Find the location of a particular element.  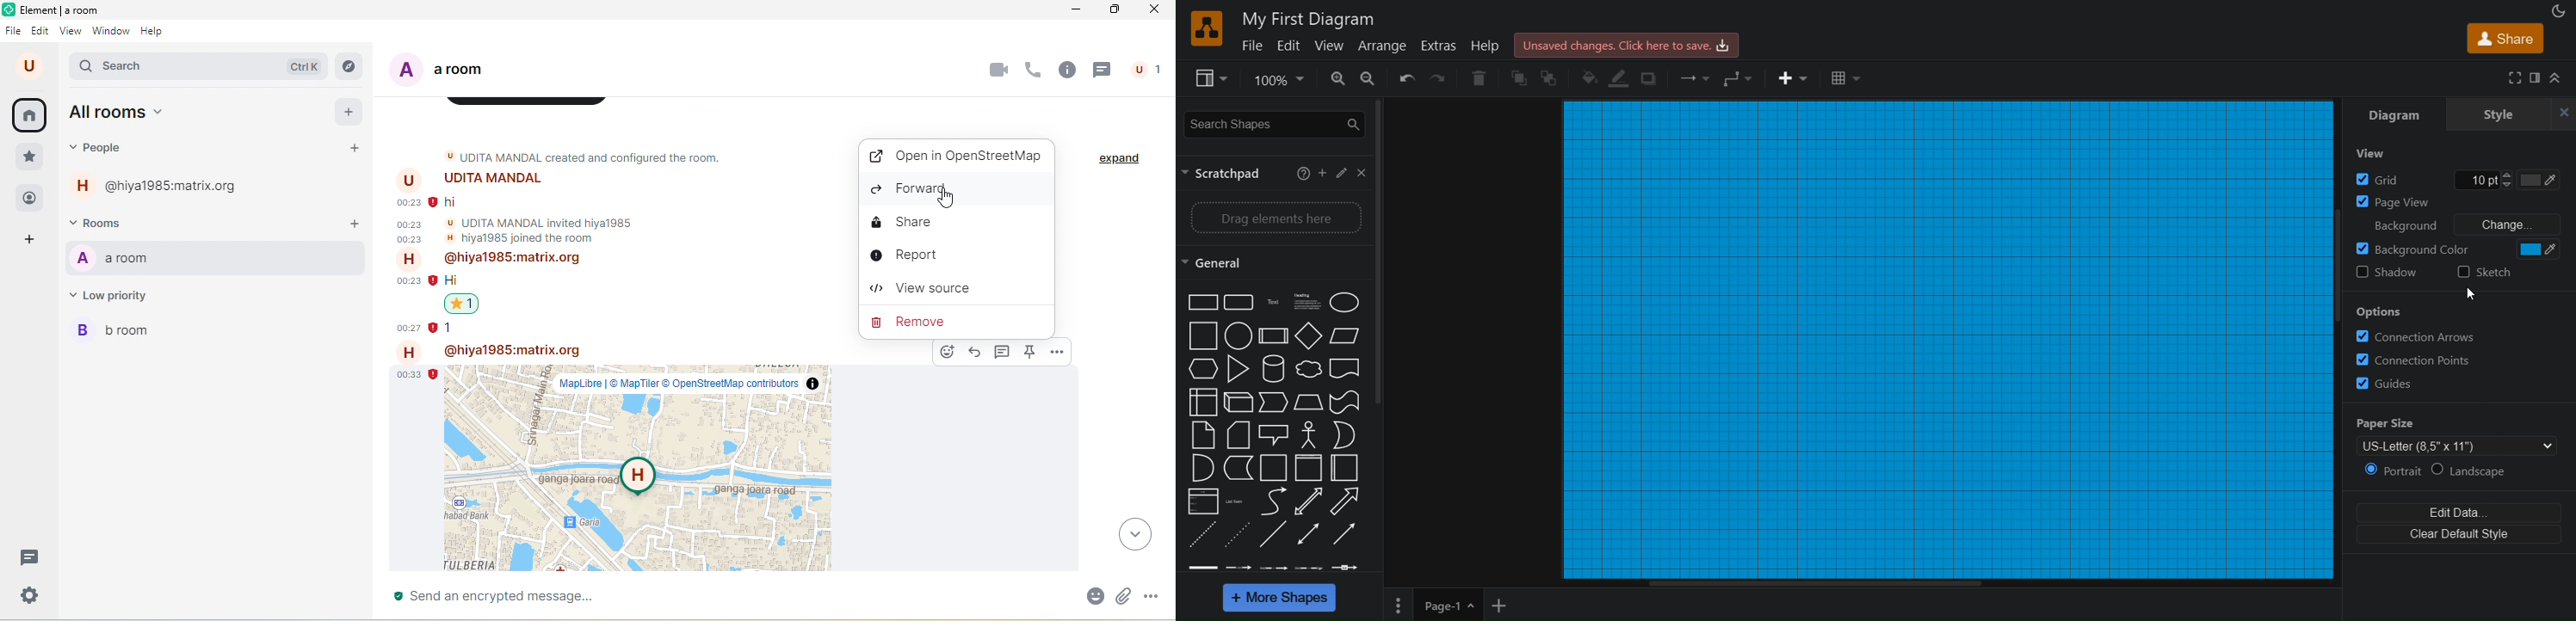

more options is located at coordinates (1158, 597).